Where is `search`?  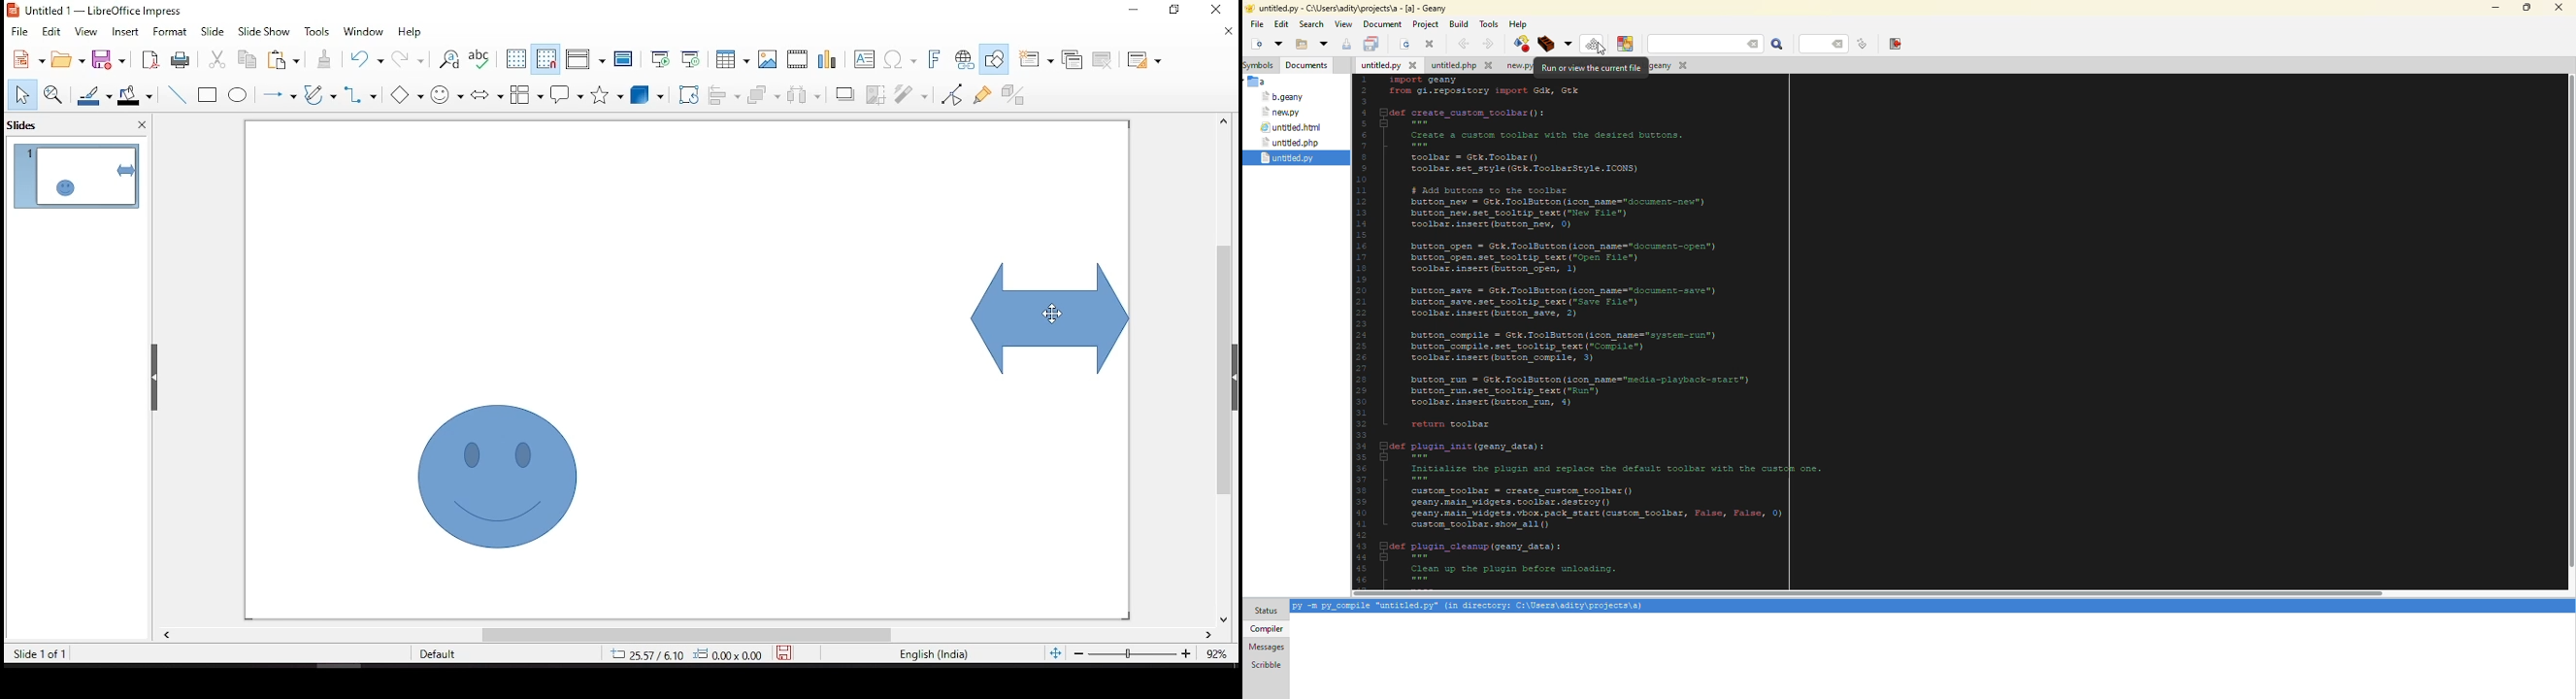
search is located at coordinates (1311, 24).